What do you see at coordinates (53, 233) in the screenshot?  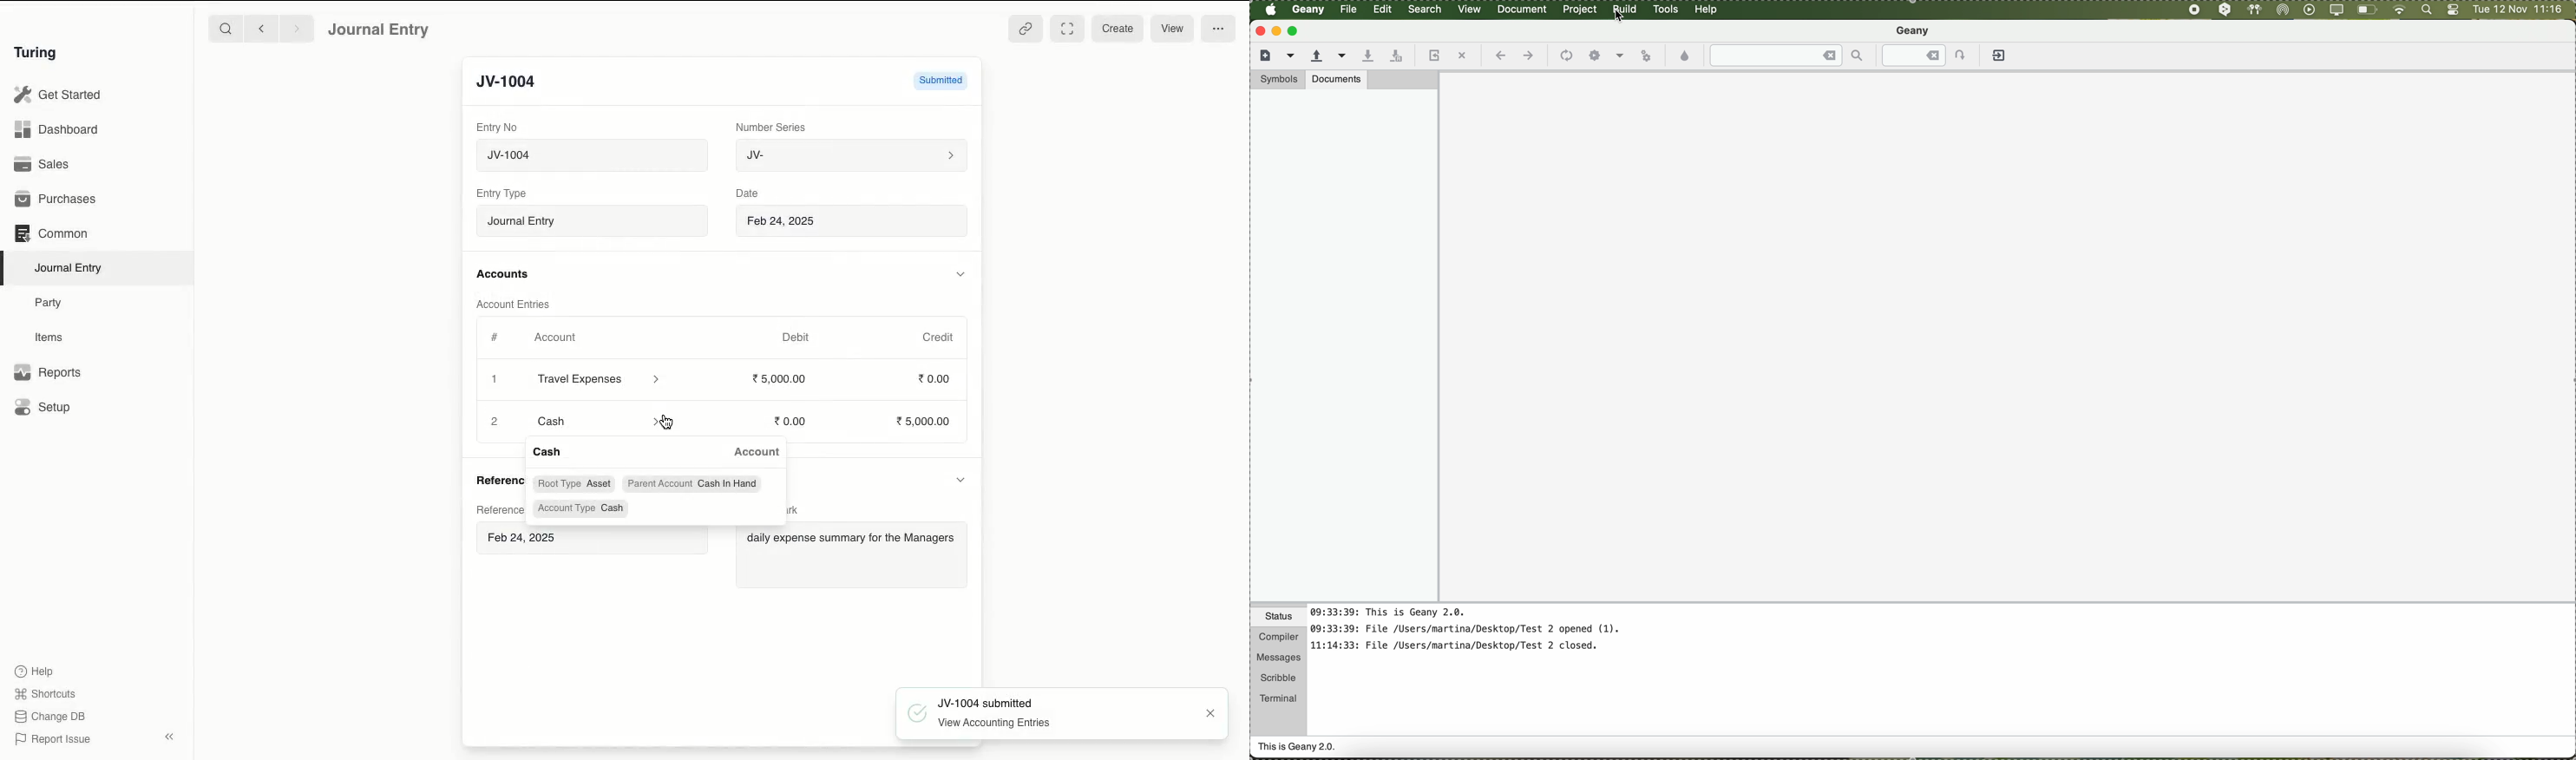 I see `Common` at bounding box center [53, 233].